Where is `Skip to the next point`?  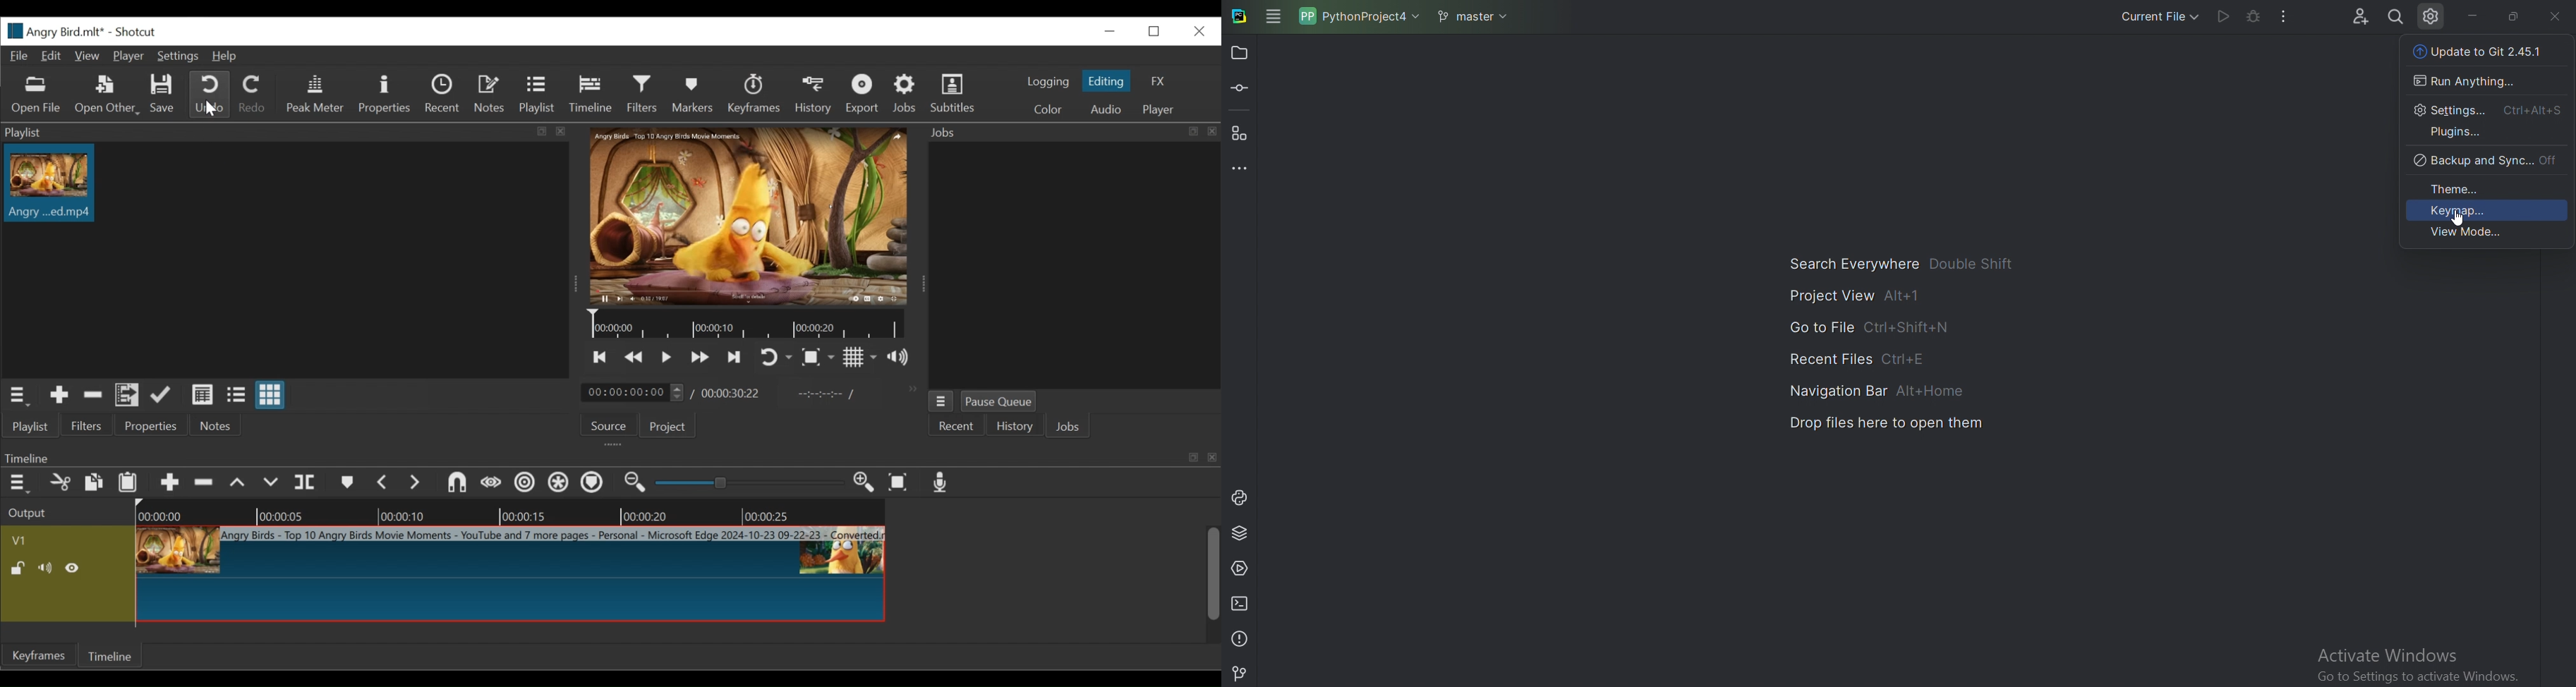 Skip to the next point is located at coordinates (736, 356).